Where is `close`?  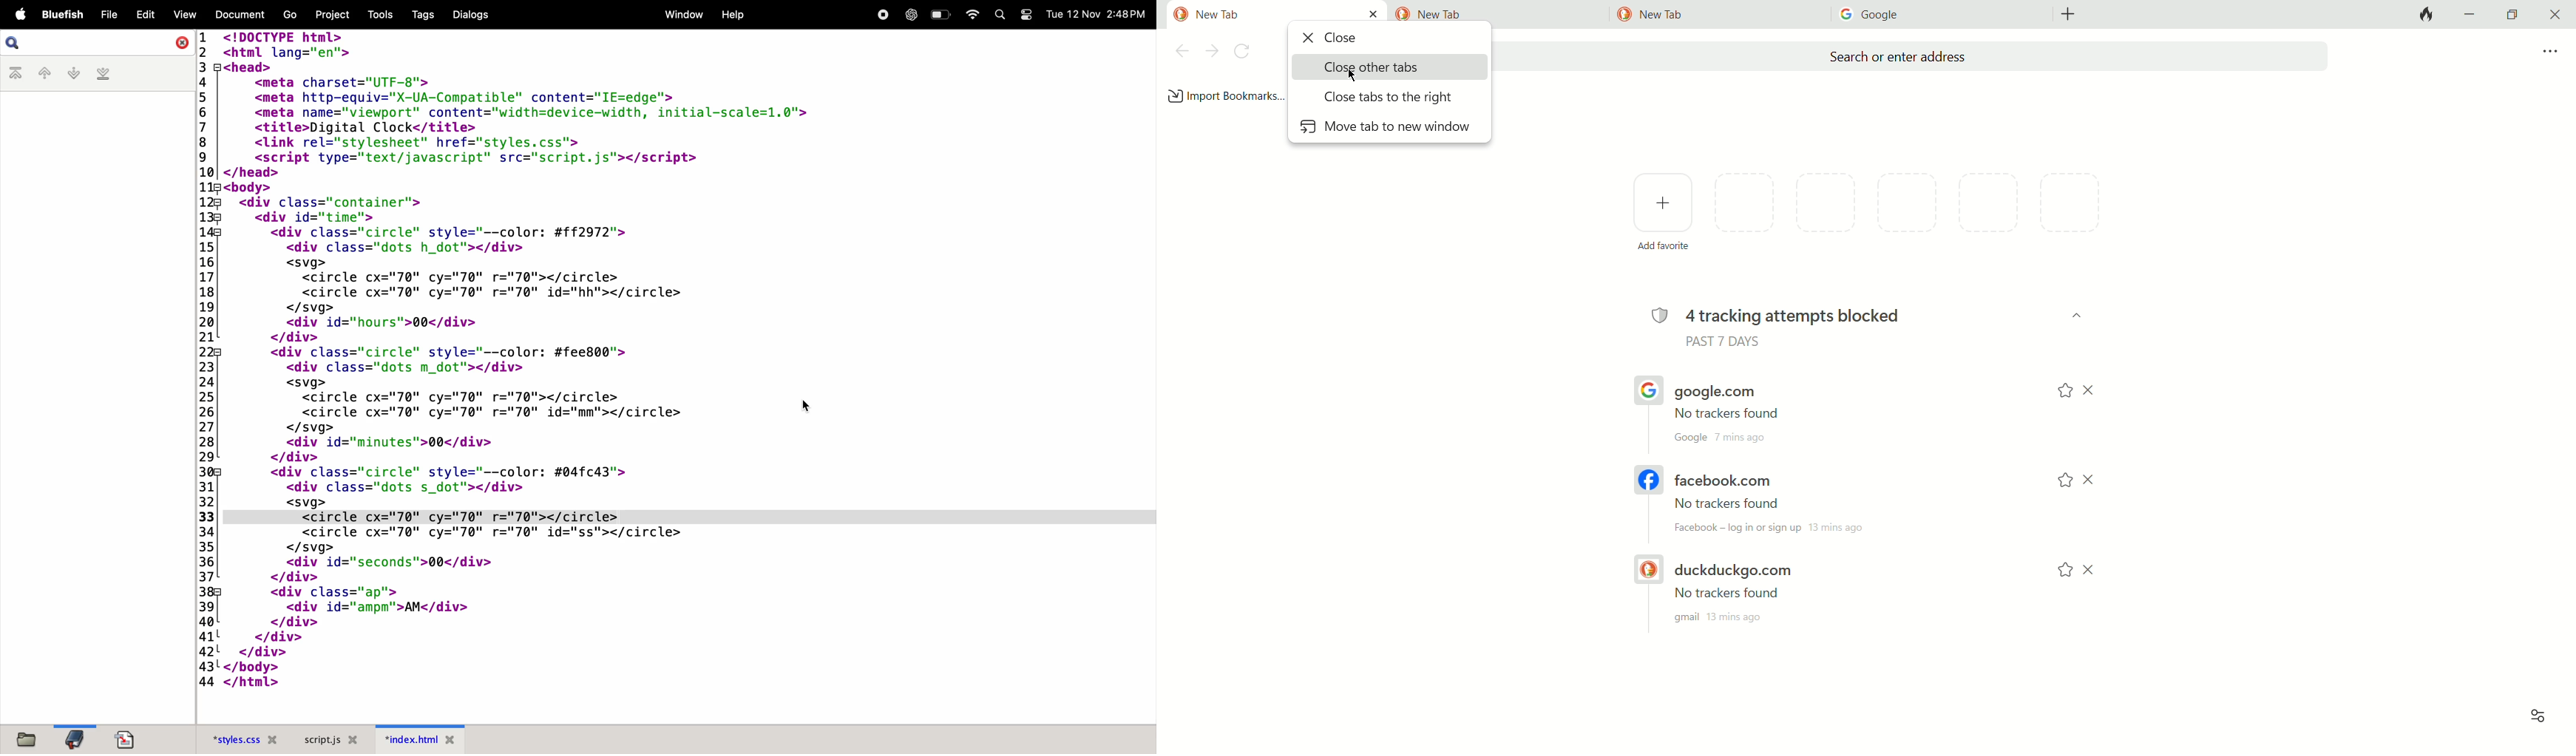
close is located at coordinates (2552, 16).